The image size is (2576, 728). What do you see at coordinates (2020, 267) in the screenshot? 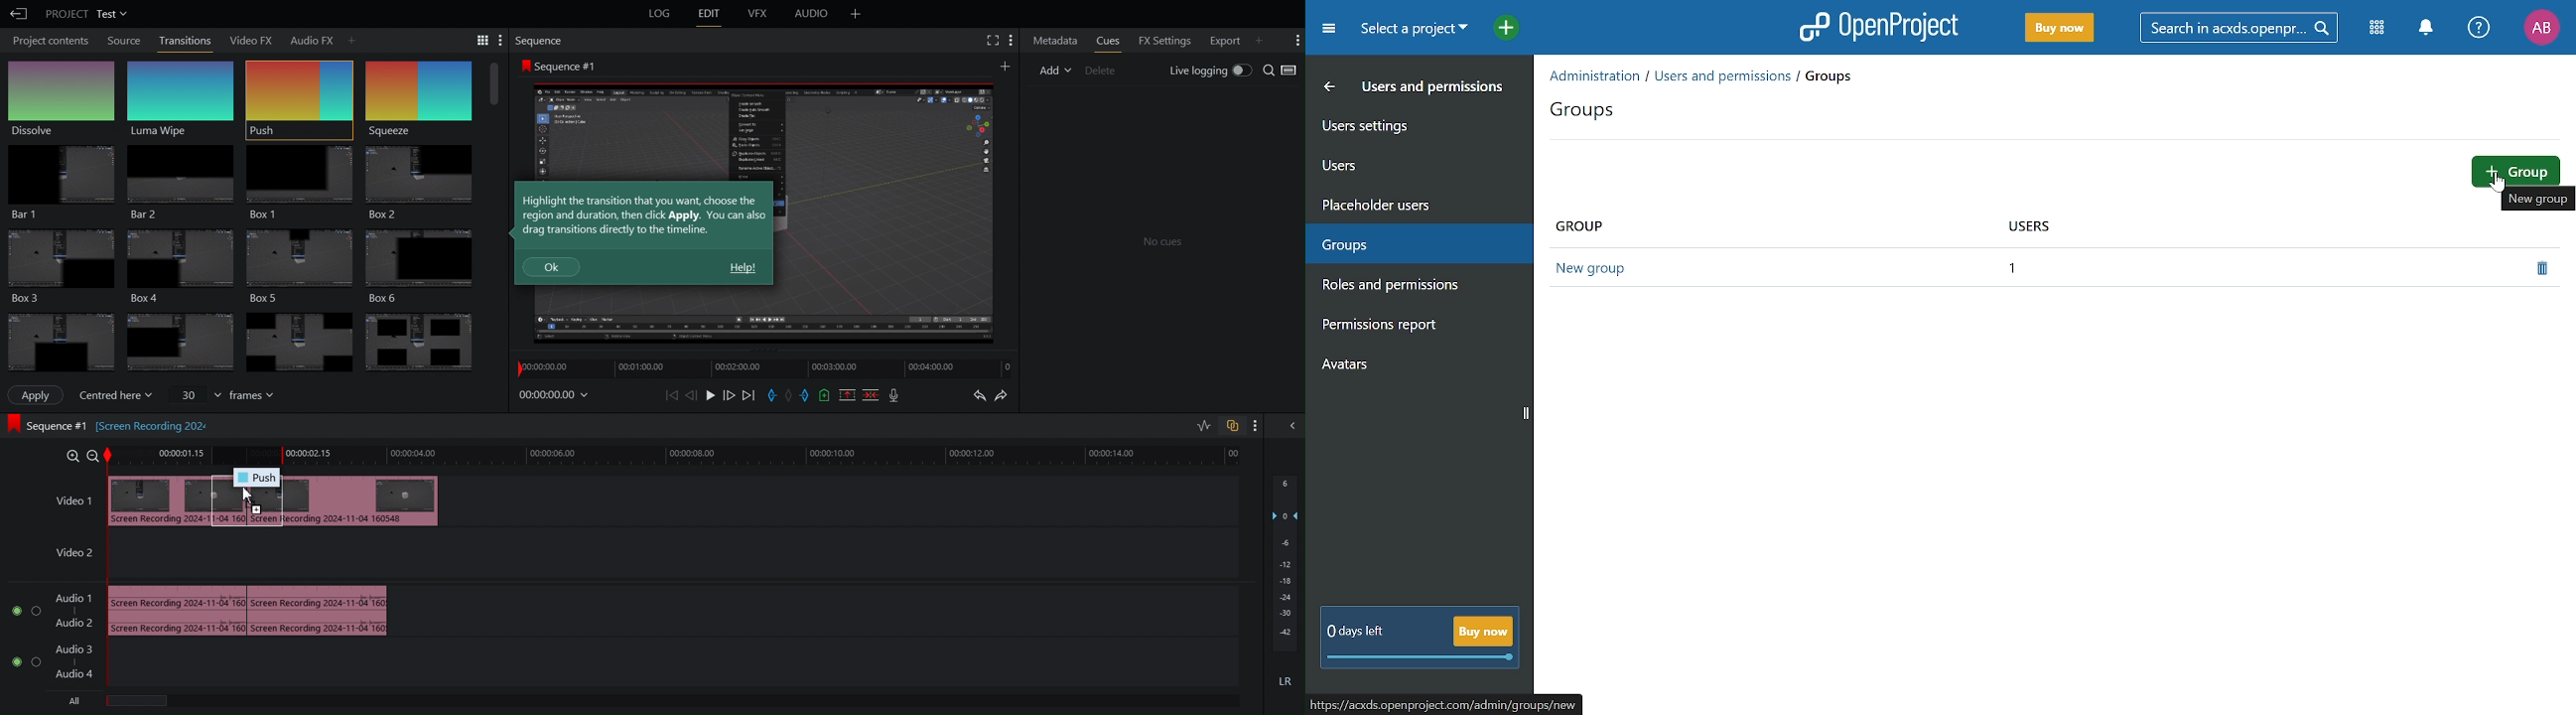
I see `Number of users` at bounding box center [2020, 267].